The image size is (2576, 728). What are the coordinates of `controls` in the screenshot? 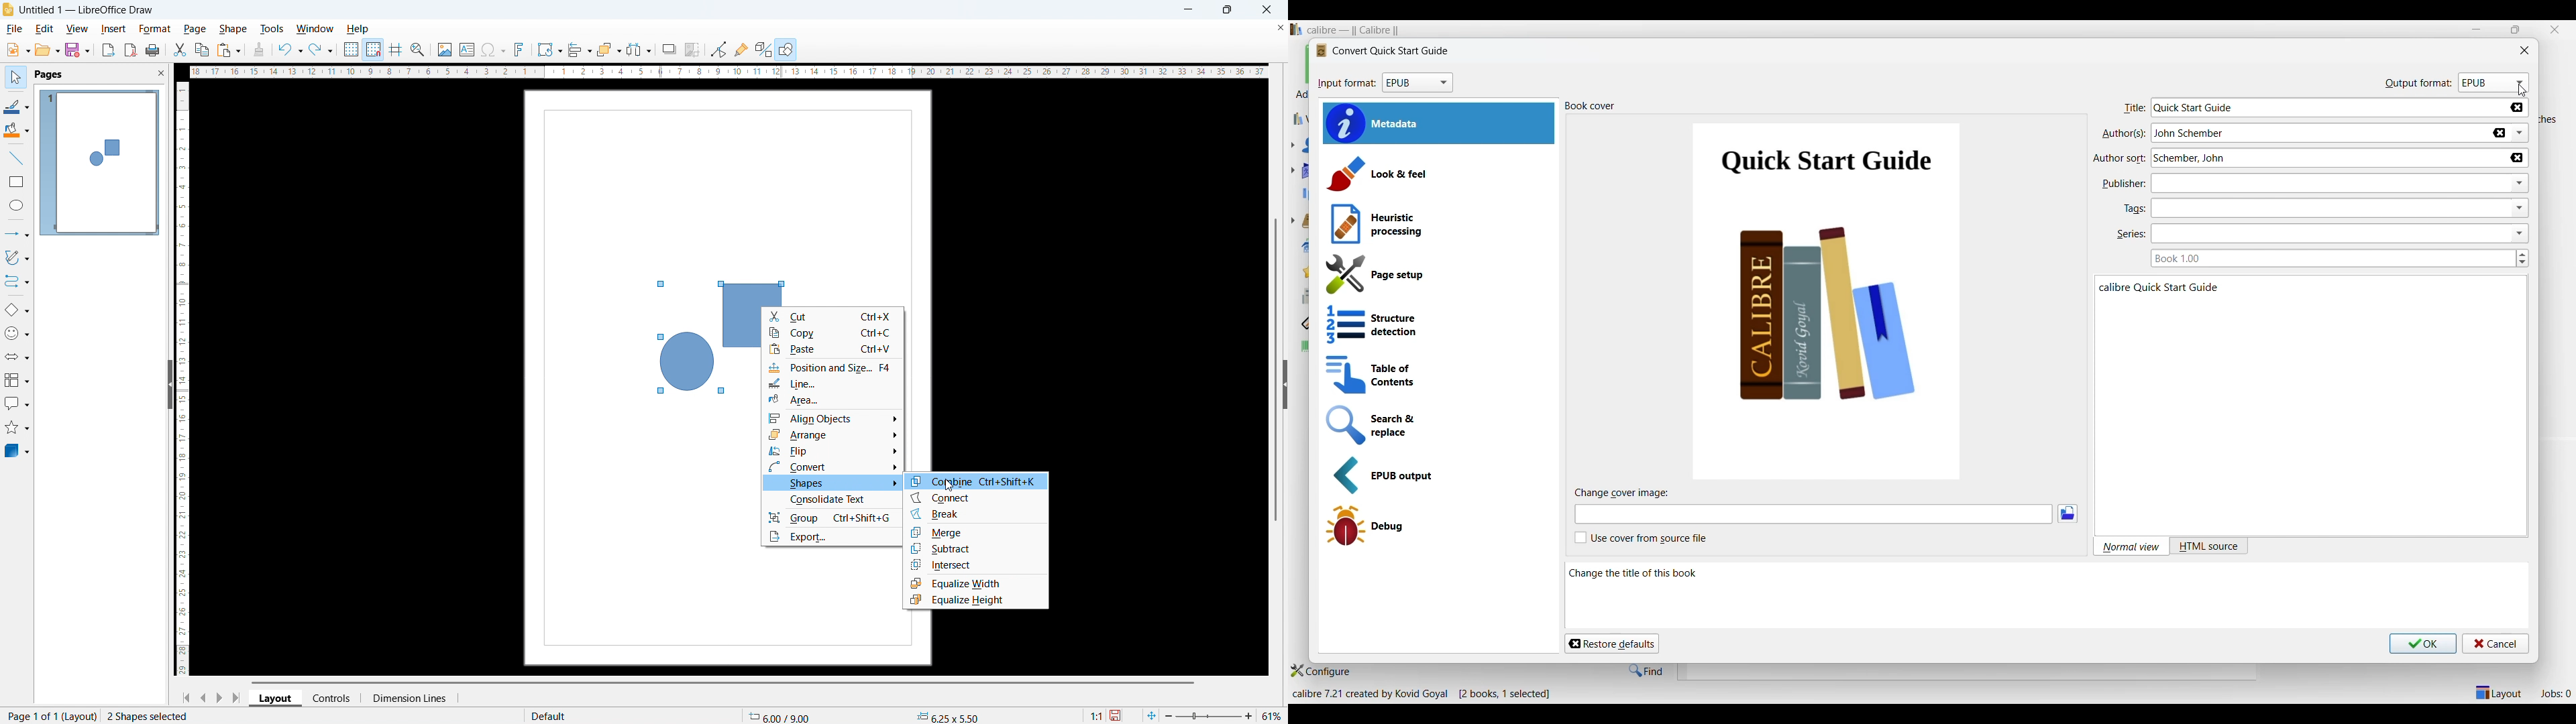 It's located at (331, 699).